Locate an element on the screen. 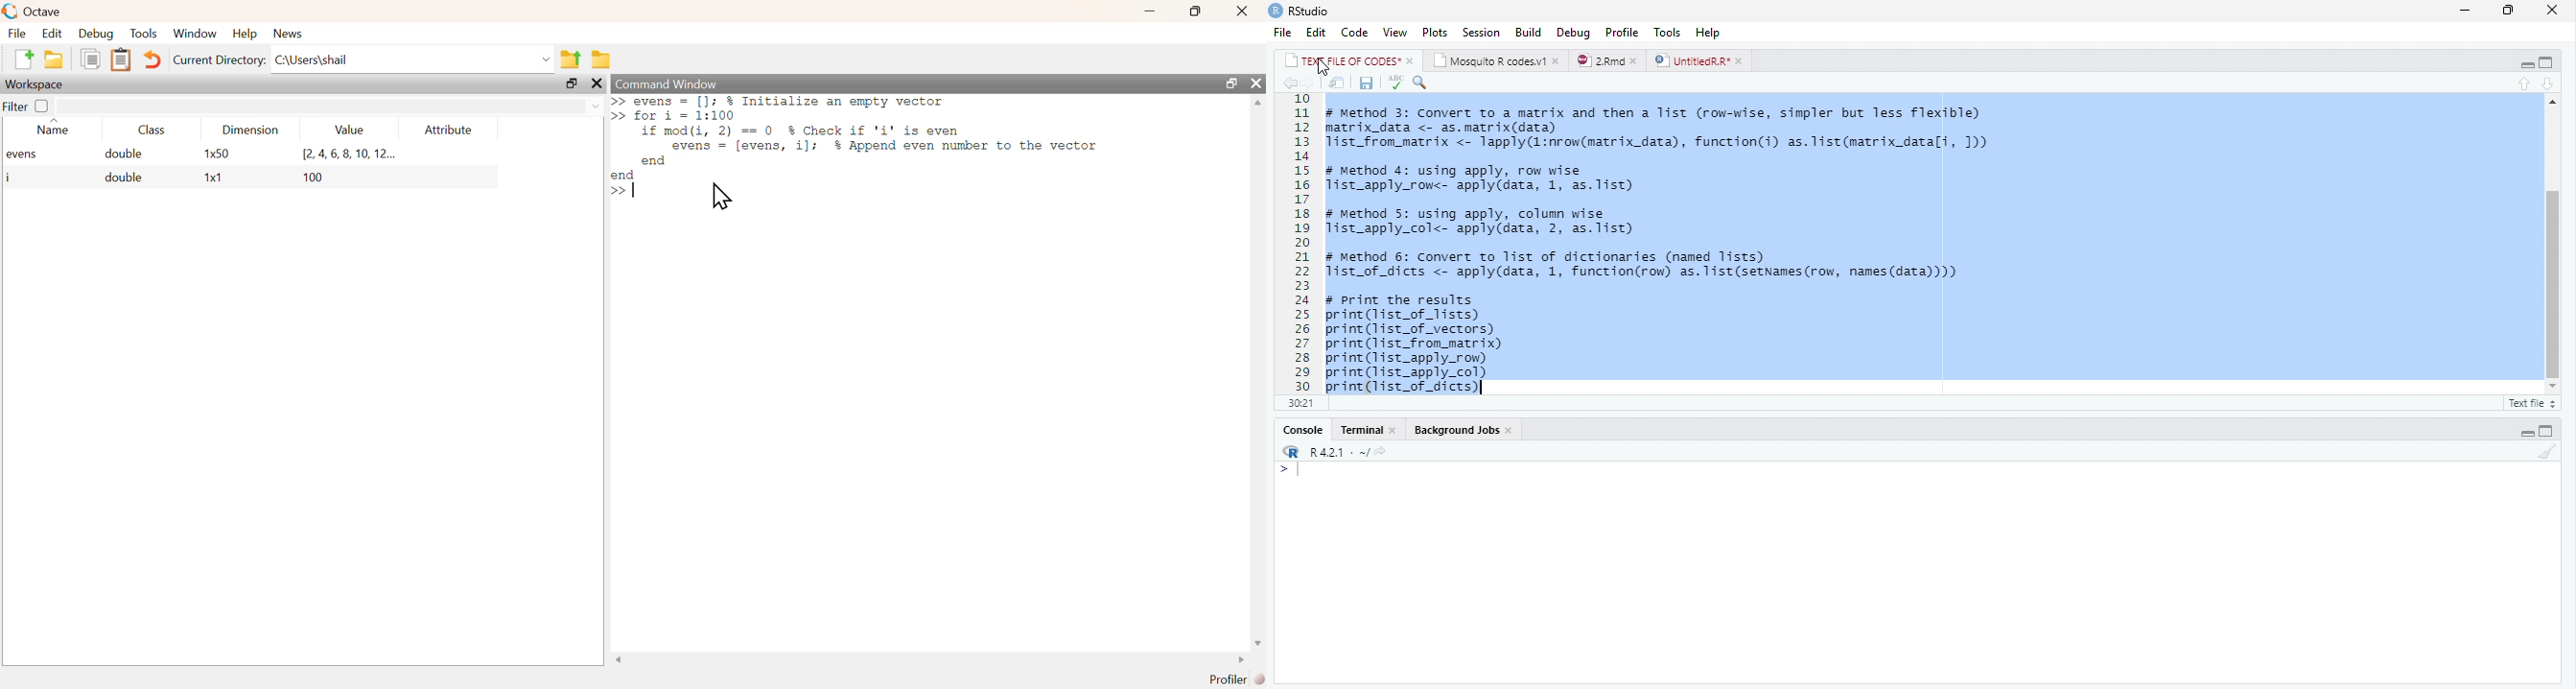 The height and width of the screenshot is (700, 2576). Save is located at coordinates (1365, 83).